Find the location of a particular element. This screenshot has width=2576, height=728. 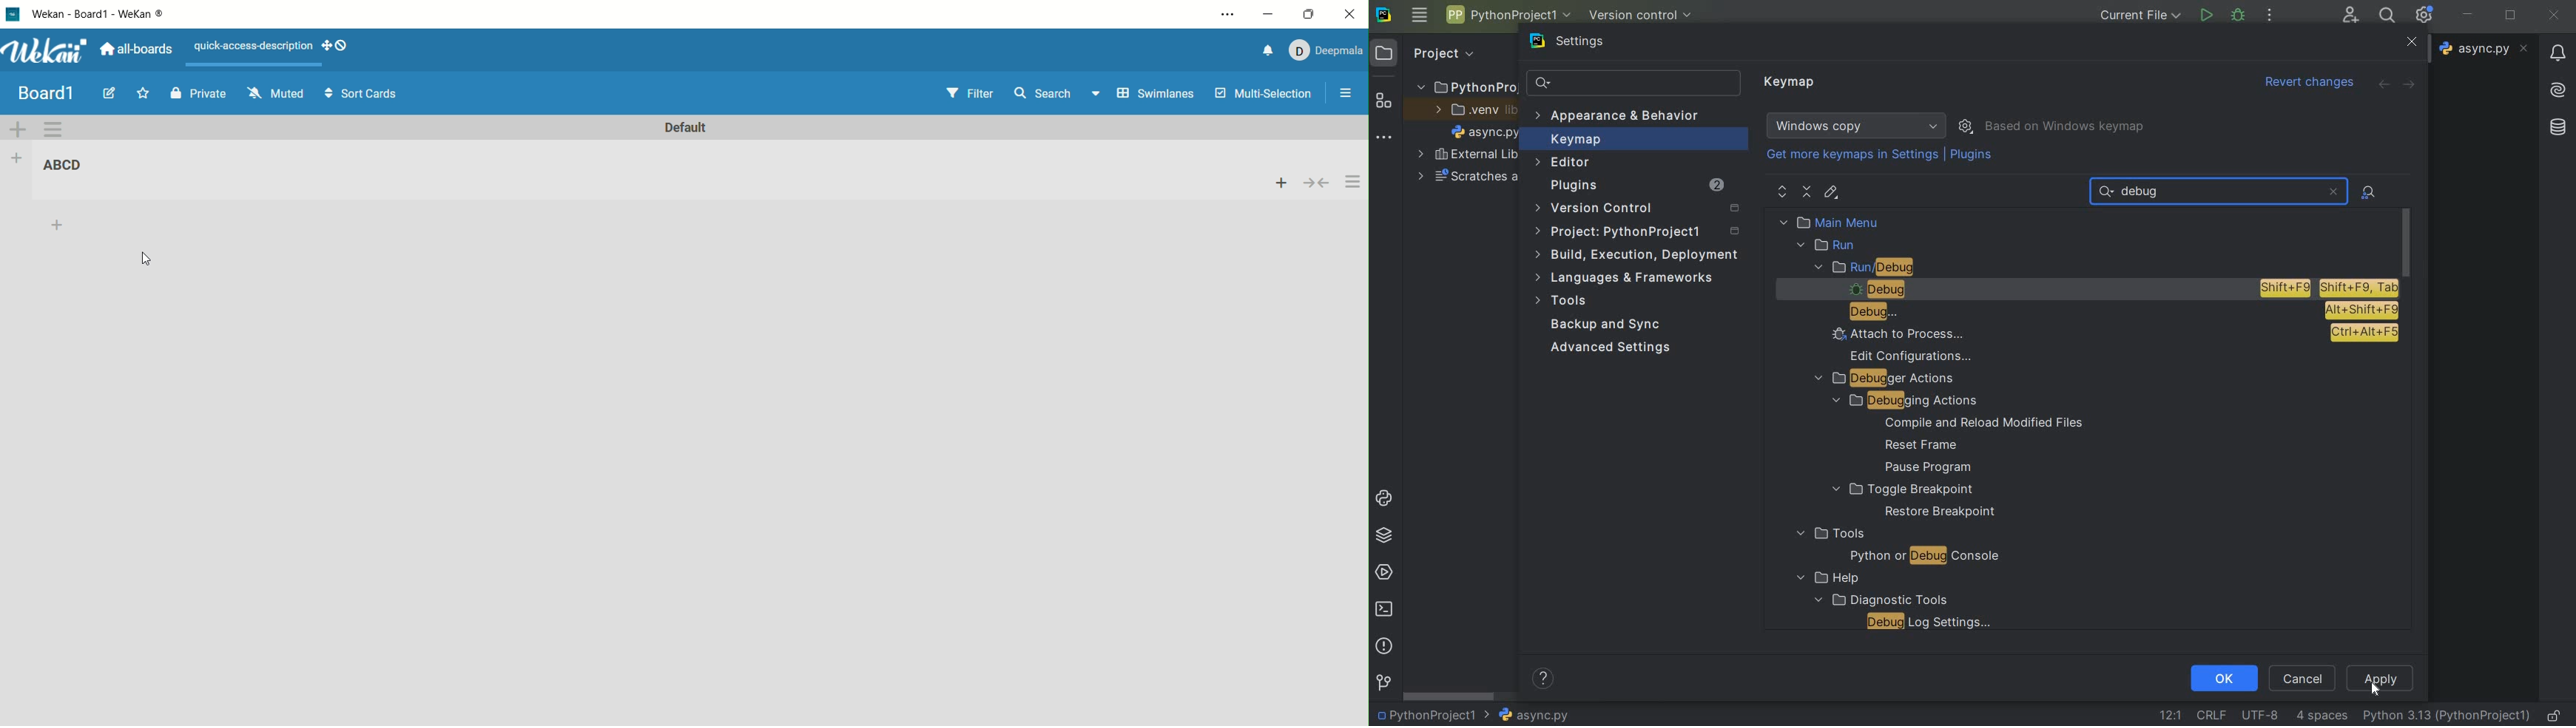

swimlane actions is located at coordinates (54, 130).